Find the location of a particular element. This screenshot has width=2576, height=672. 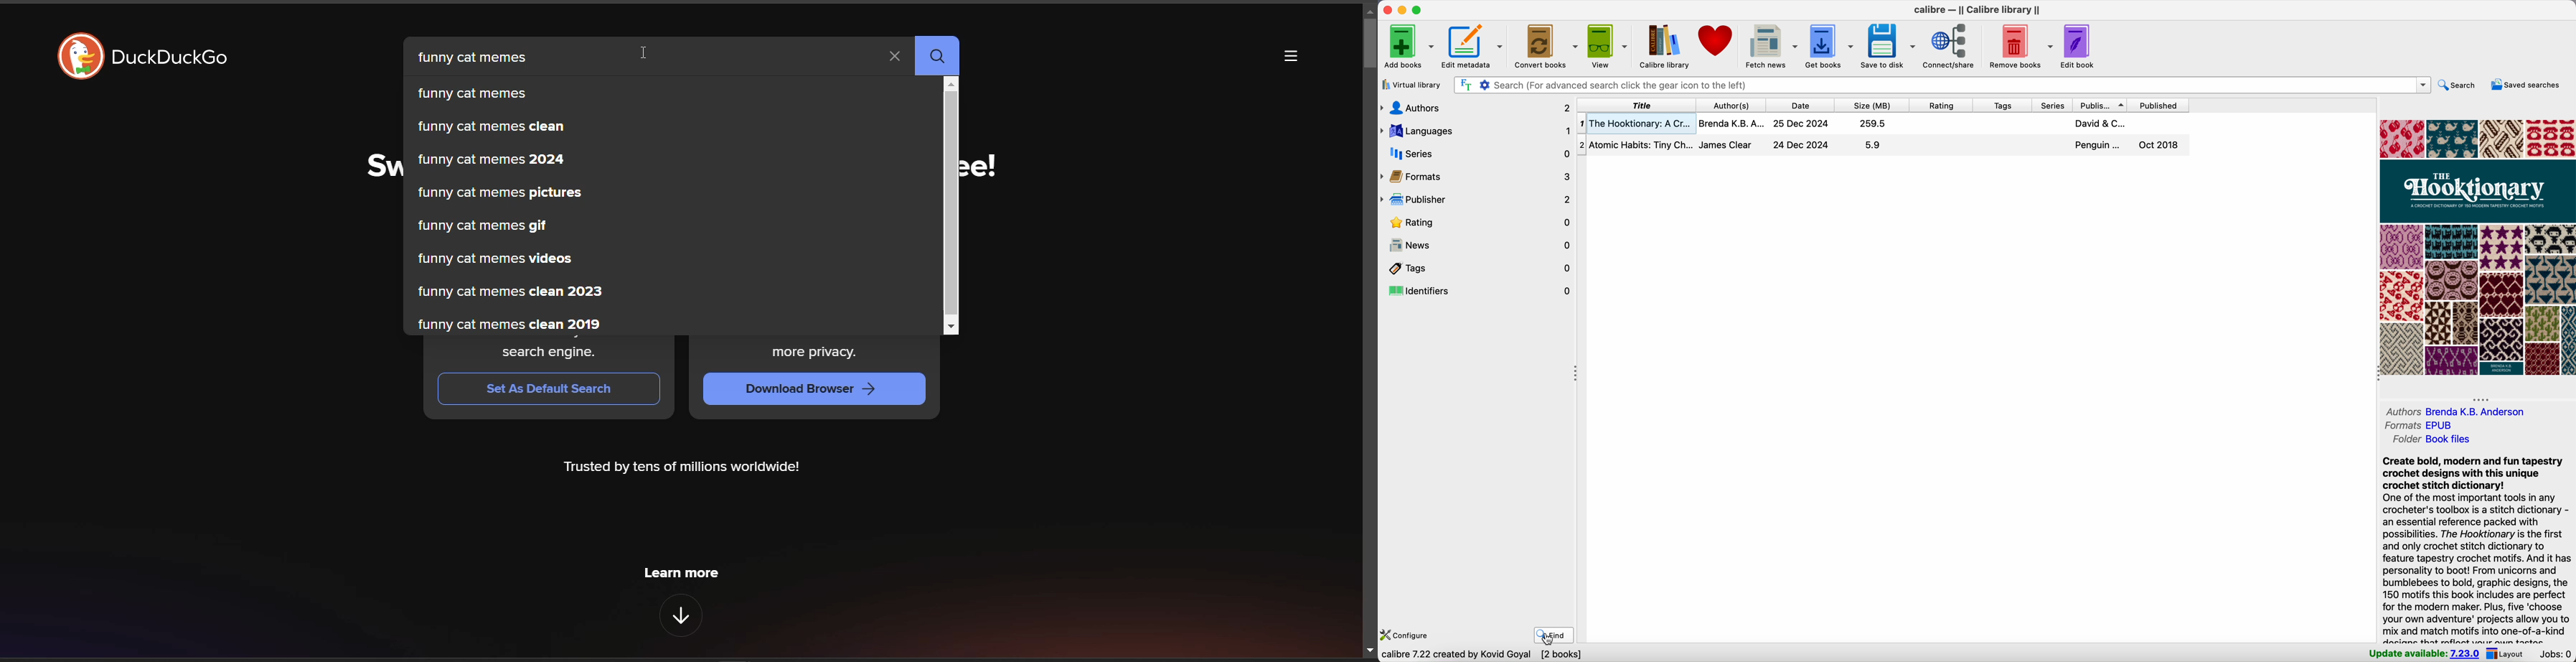

Jobs: 0 is located at coordinates (2556, 654).